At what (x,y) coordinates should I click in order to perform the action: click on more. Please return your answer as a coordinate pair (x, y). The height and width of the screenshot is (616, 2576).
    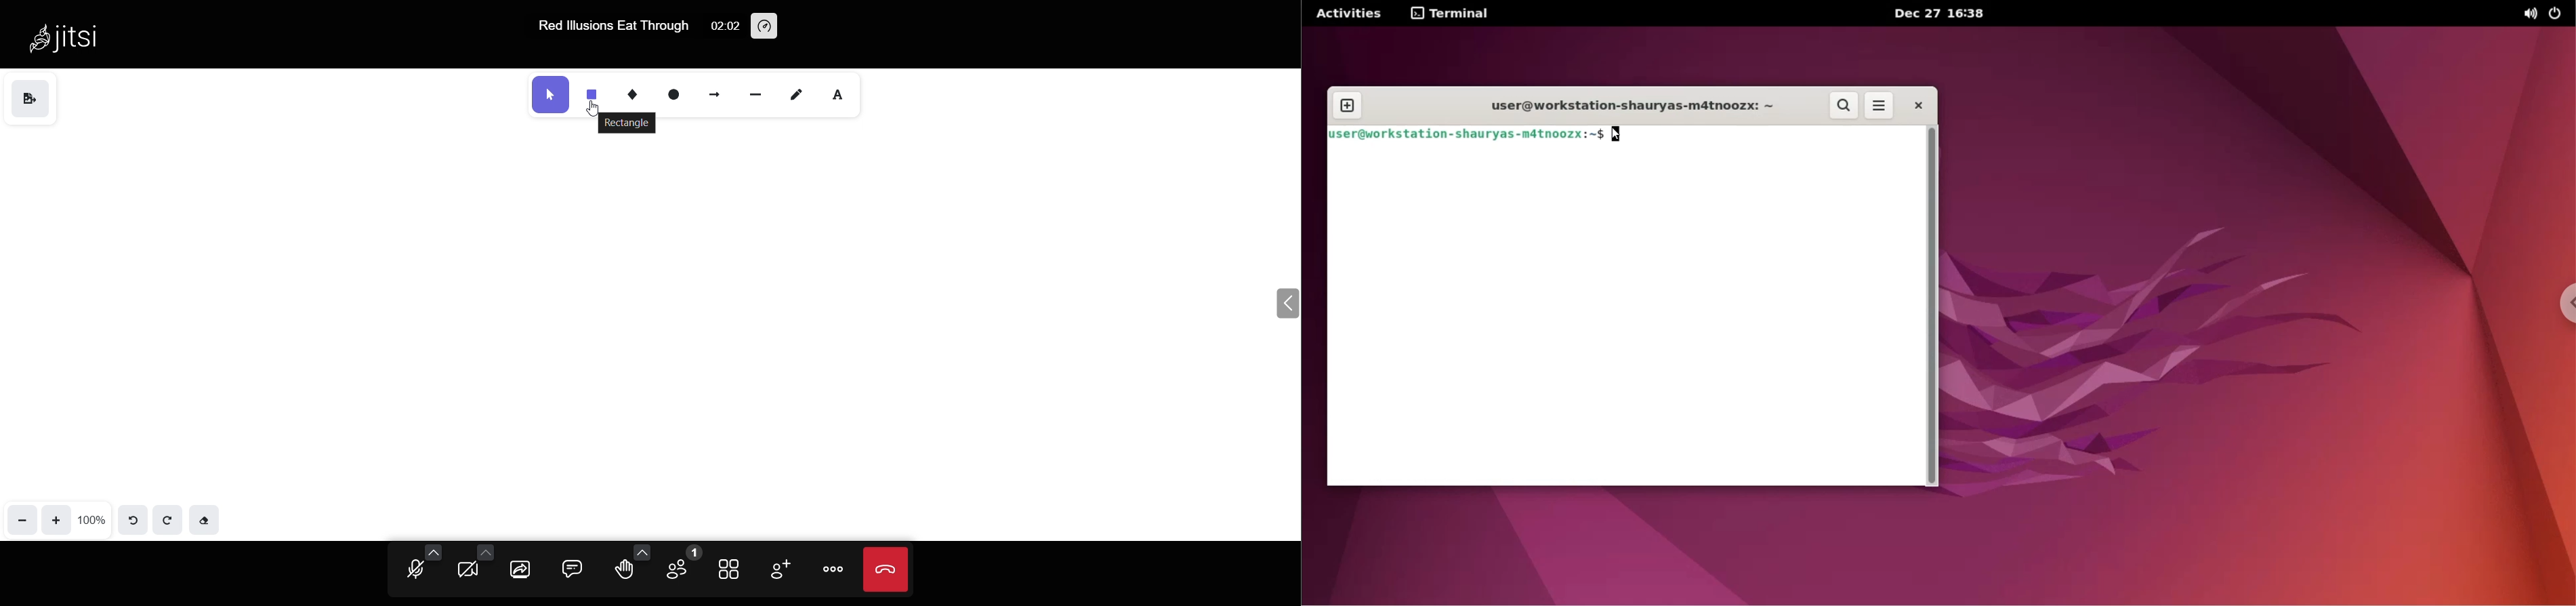
    Looking at the image, I should click on (835, 569).